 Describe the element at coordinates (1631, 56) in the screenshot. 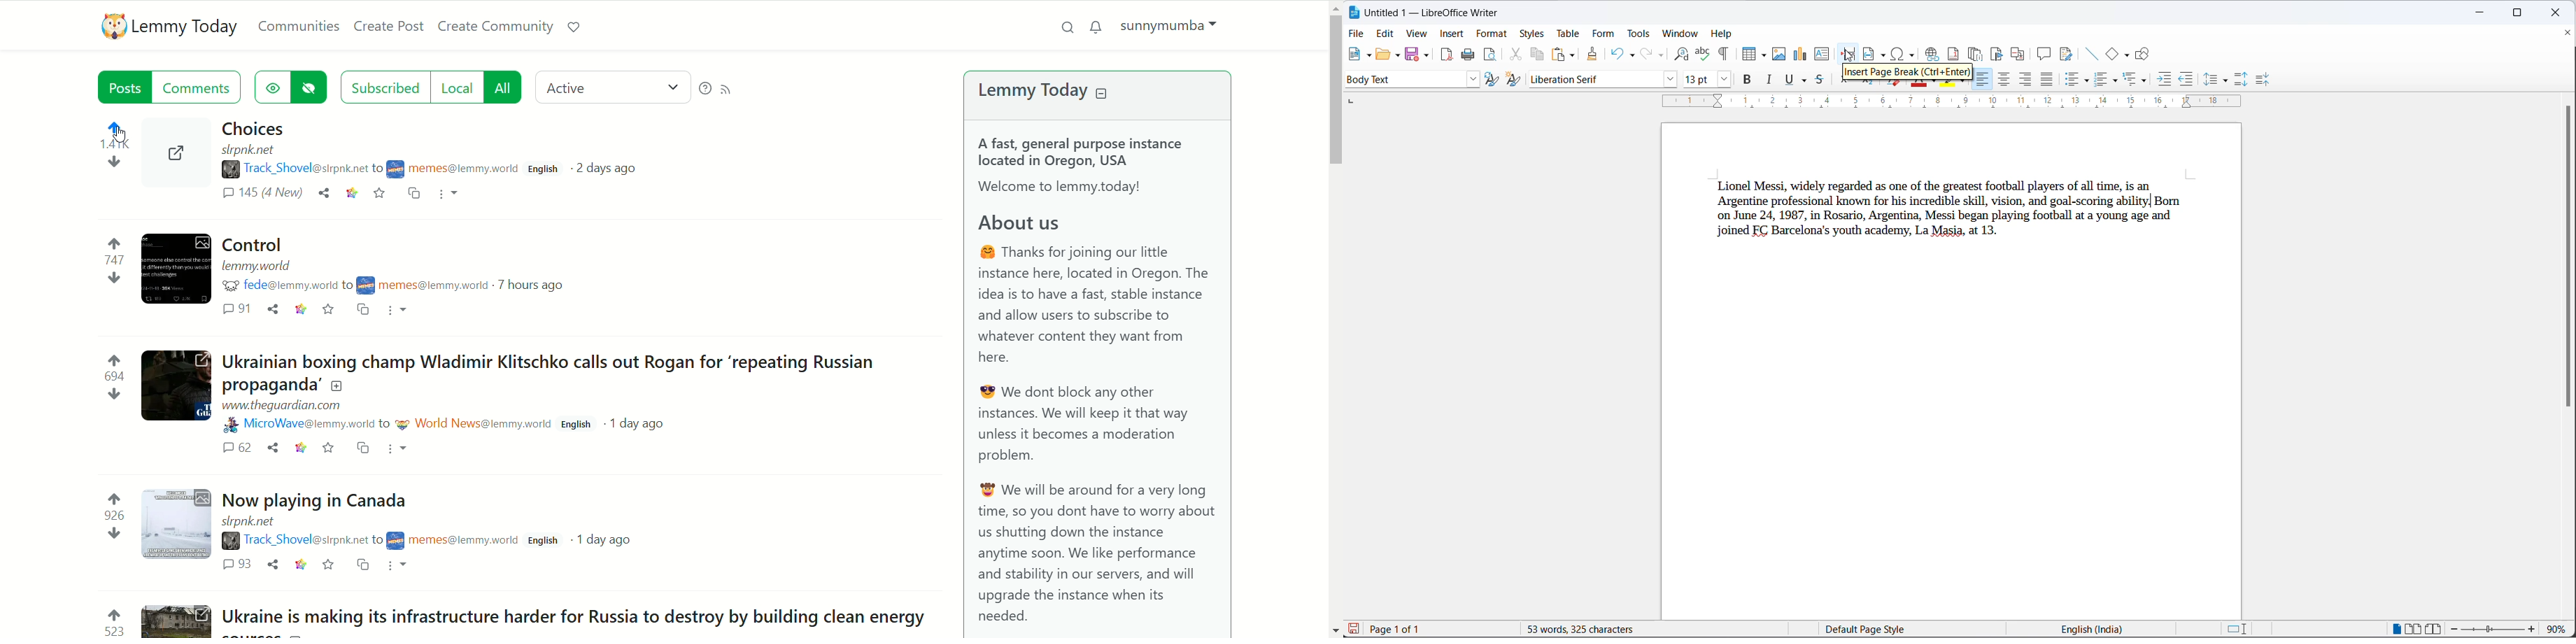

I see `undo options` at that location.